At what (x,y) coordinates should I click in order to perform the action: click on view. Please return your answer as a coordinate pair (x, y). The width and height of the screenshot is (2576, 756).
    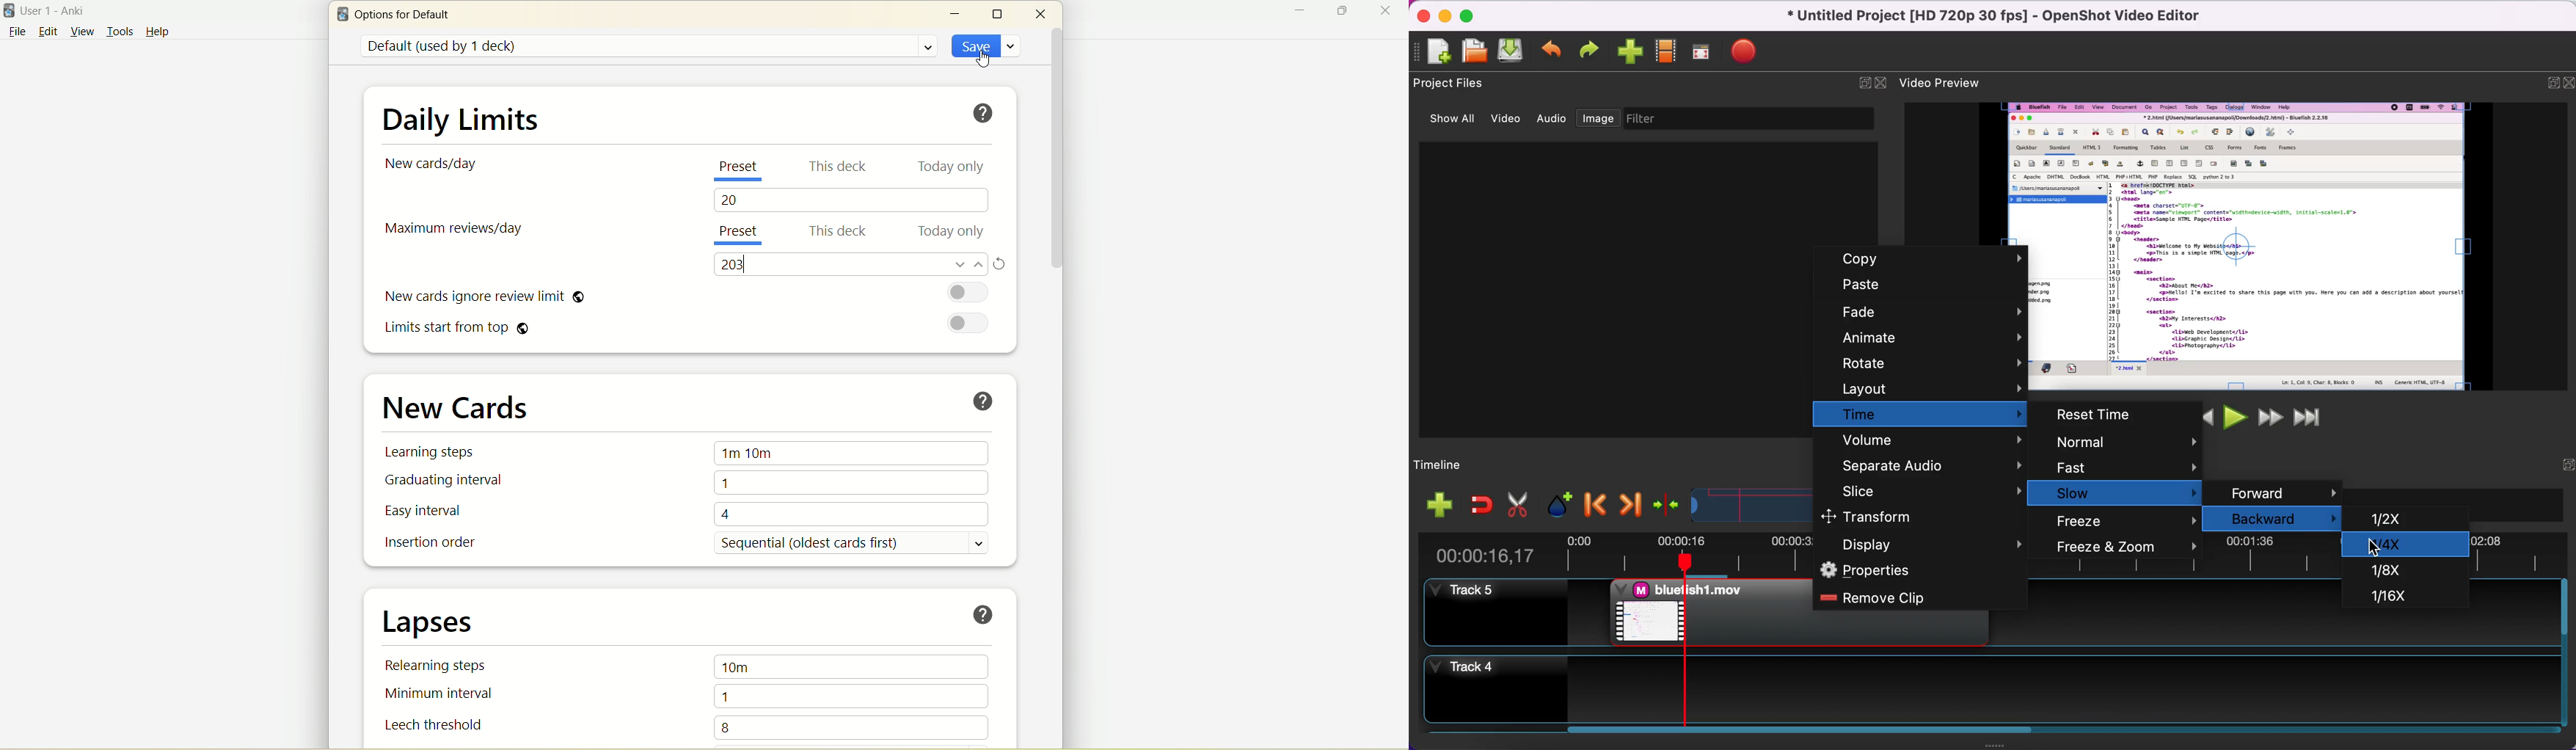
    Looking at the image, I should click on (82, 32).